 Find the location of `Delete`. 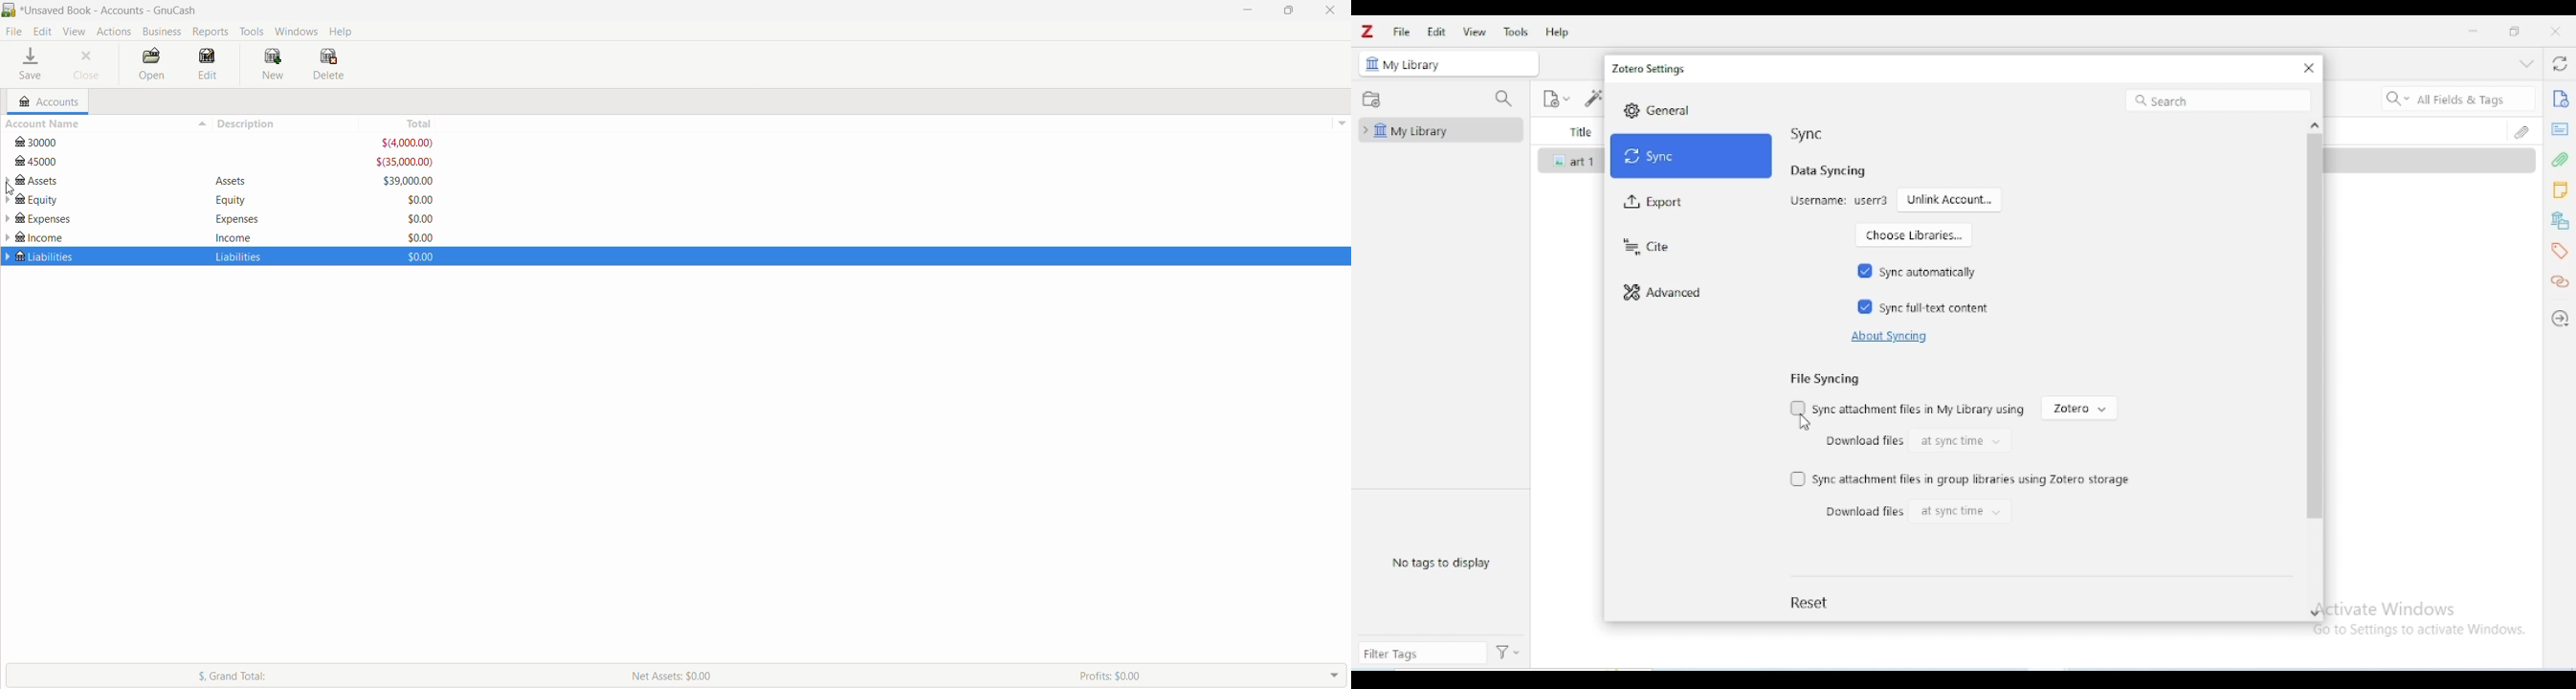

Delete is located at coordinates (329, 63).